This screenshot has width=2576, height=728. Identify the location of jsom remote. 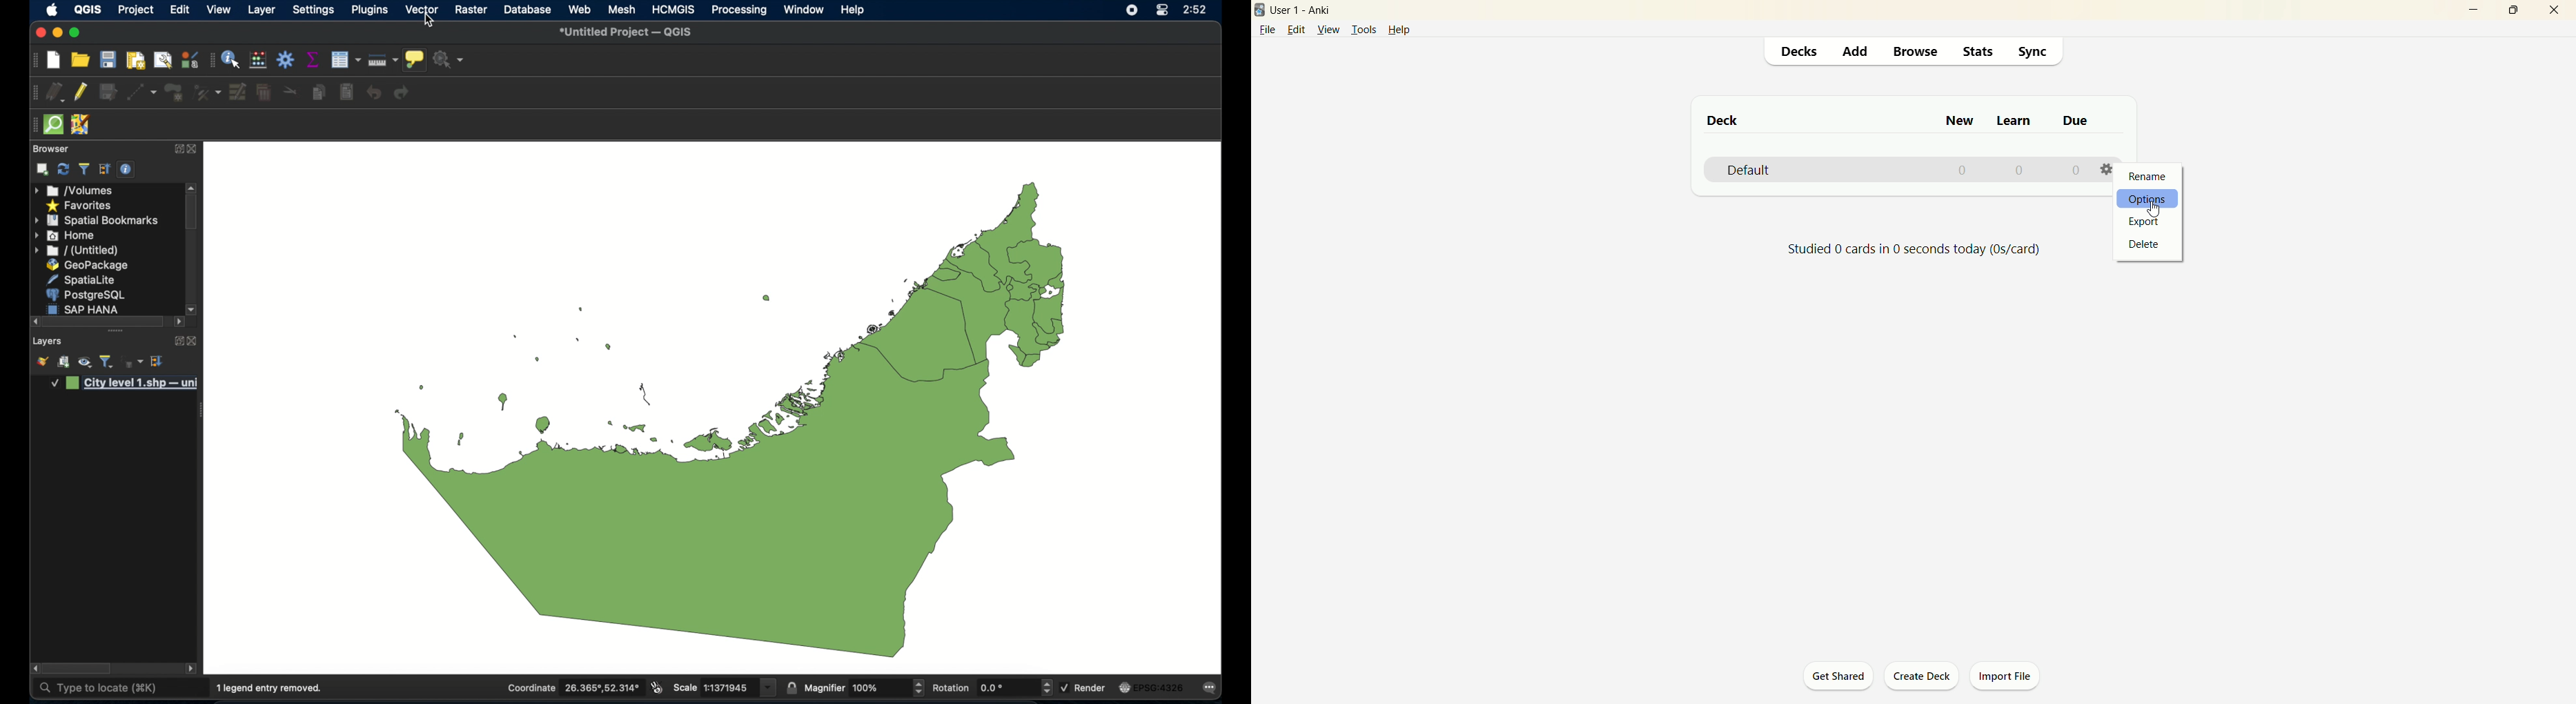
(81, 125).